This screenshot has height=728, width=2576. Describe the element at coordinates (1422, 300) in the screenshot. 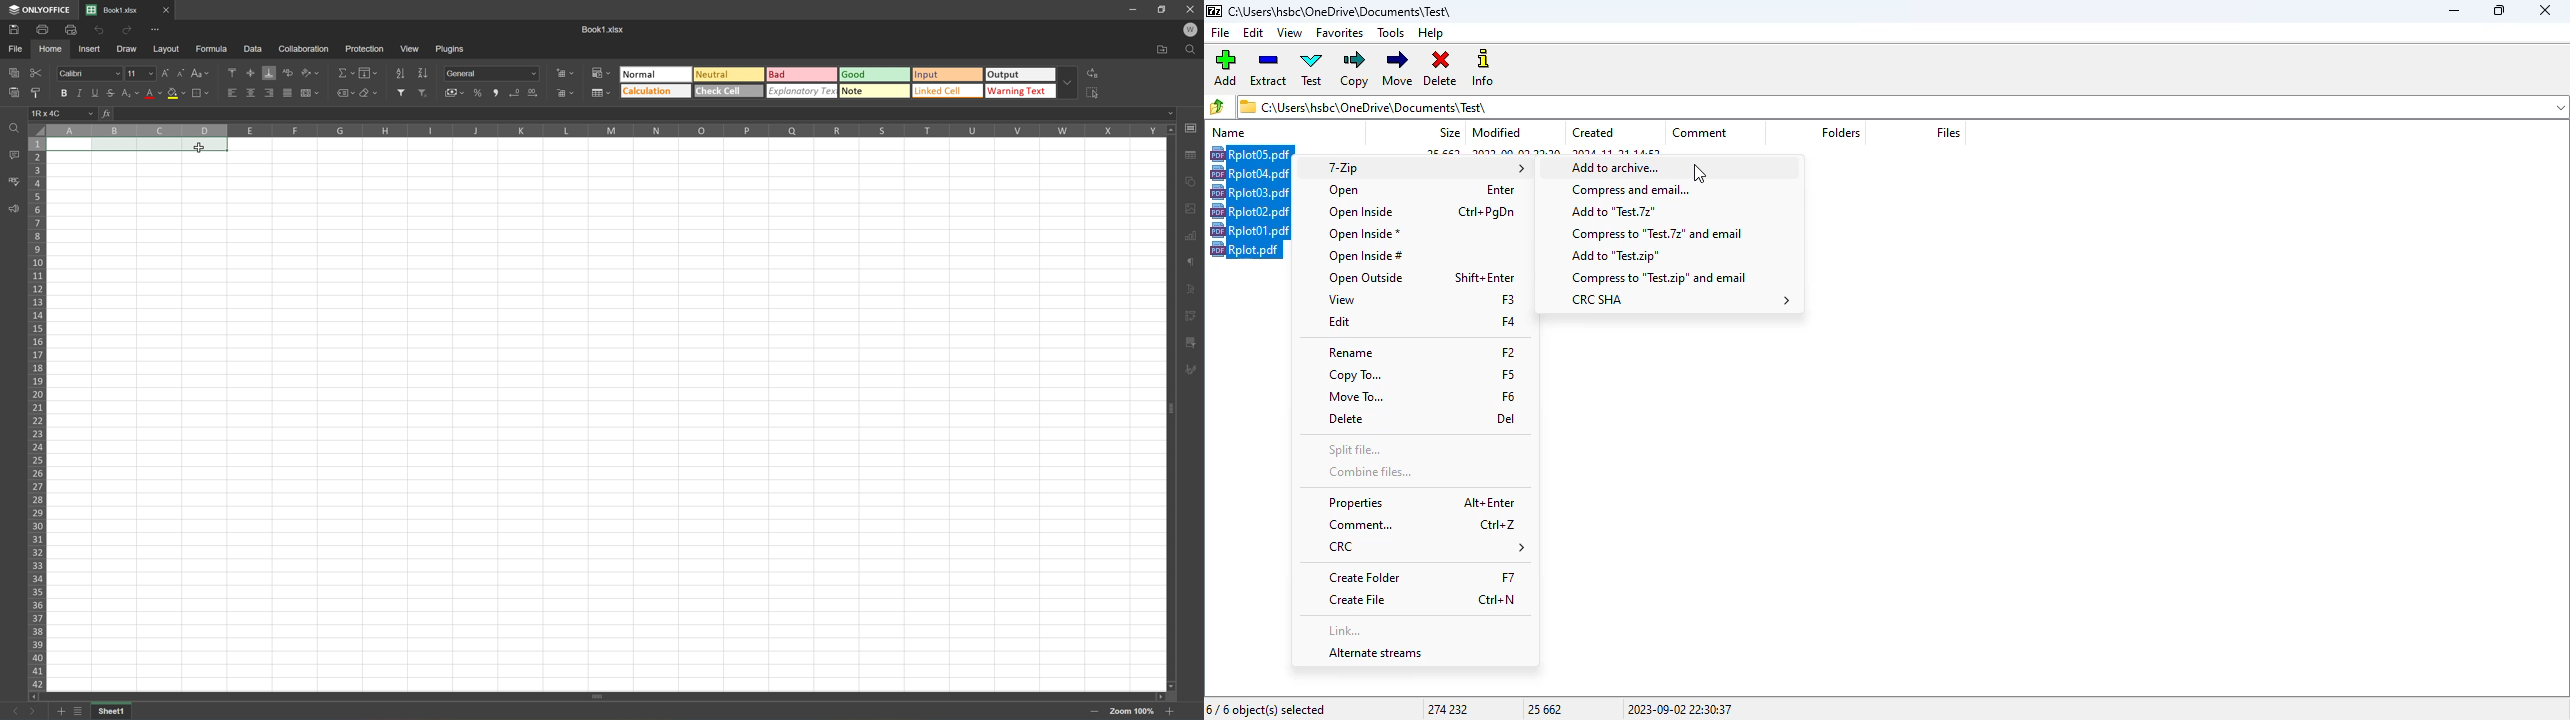

I see `view` at that location.